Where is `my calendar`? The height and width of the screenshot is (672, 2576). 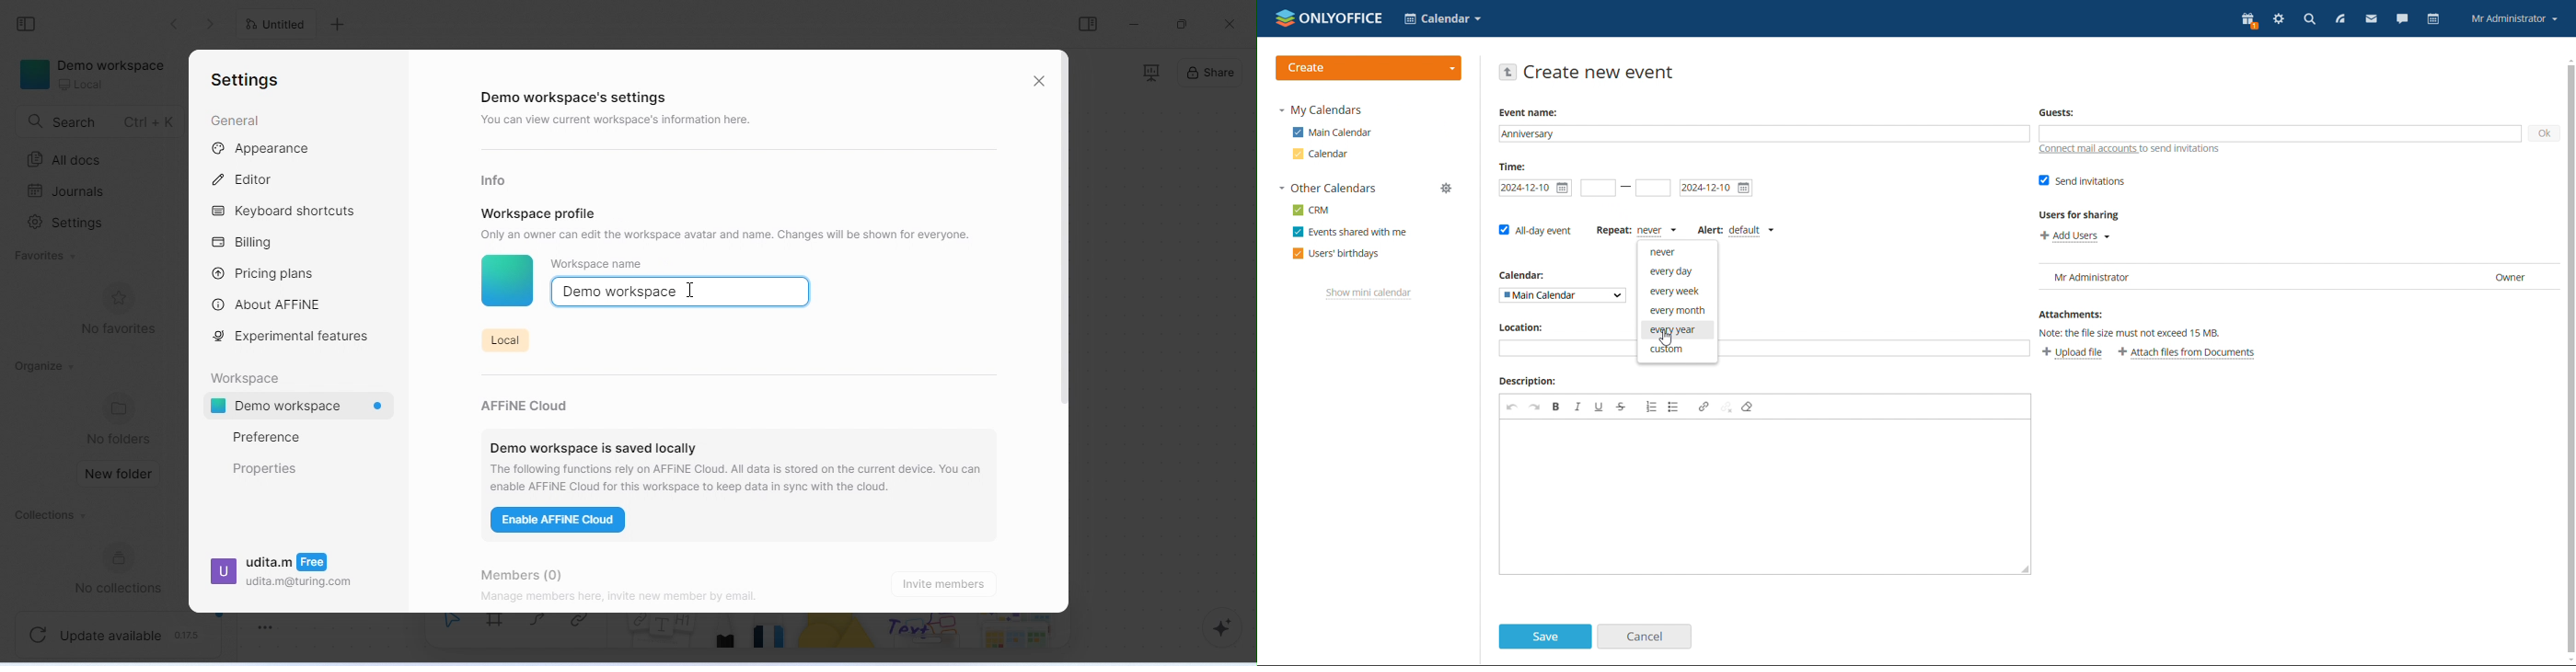 my calendar is located at coordinates (1327, 111).